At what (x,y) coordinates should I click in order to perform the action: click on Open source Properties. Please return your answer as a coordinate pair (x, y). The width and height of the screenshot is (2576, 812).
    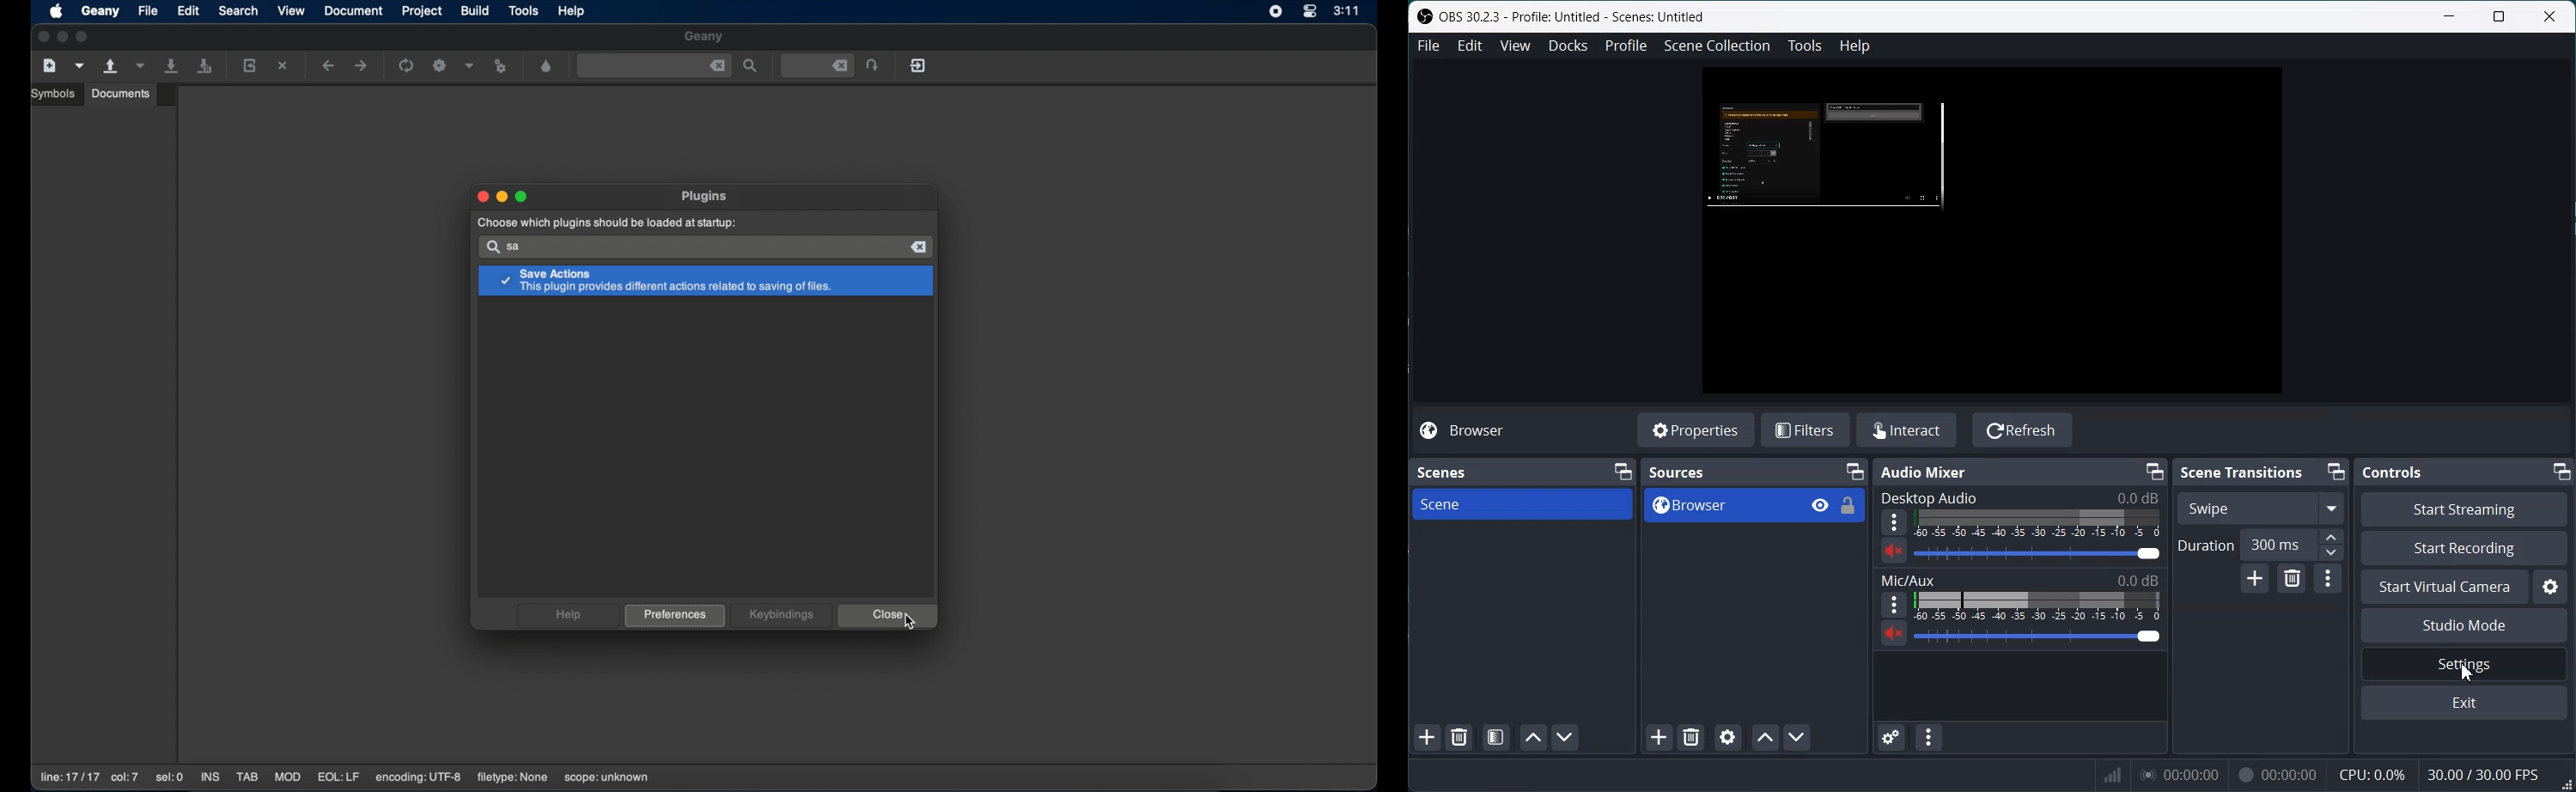
    Looking at the image, I should click on (1727, 738).